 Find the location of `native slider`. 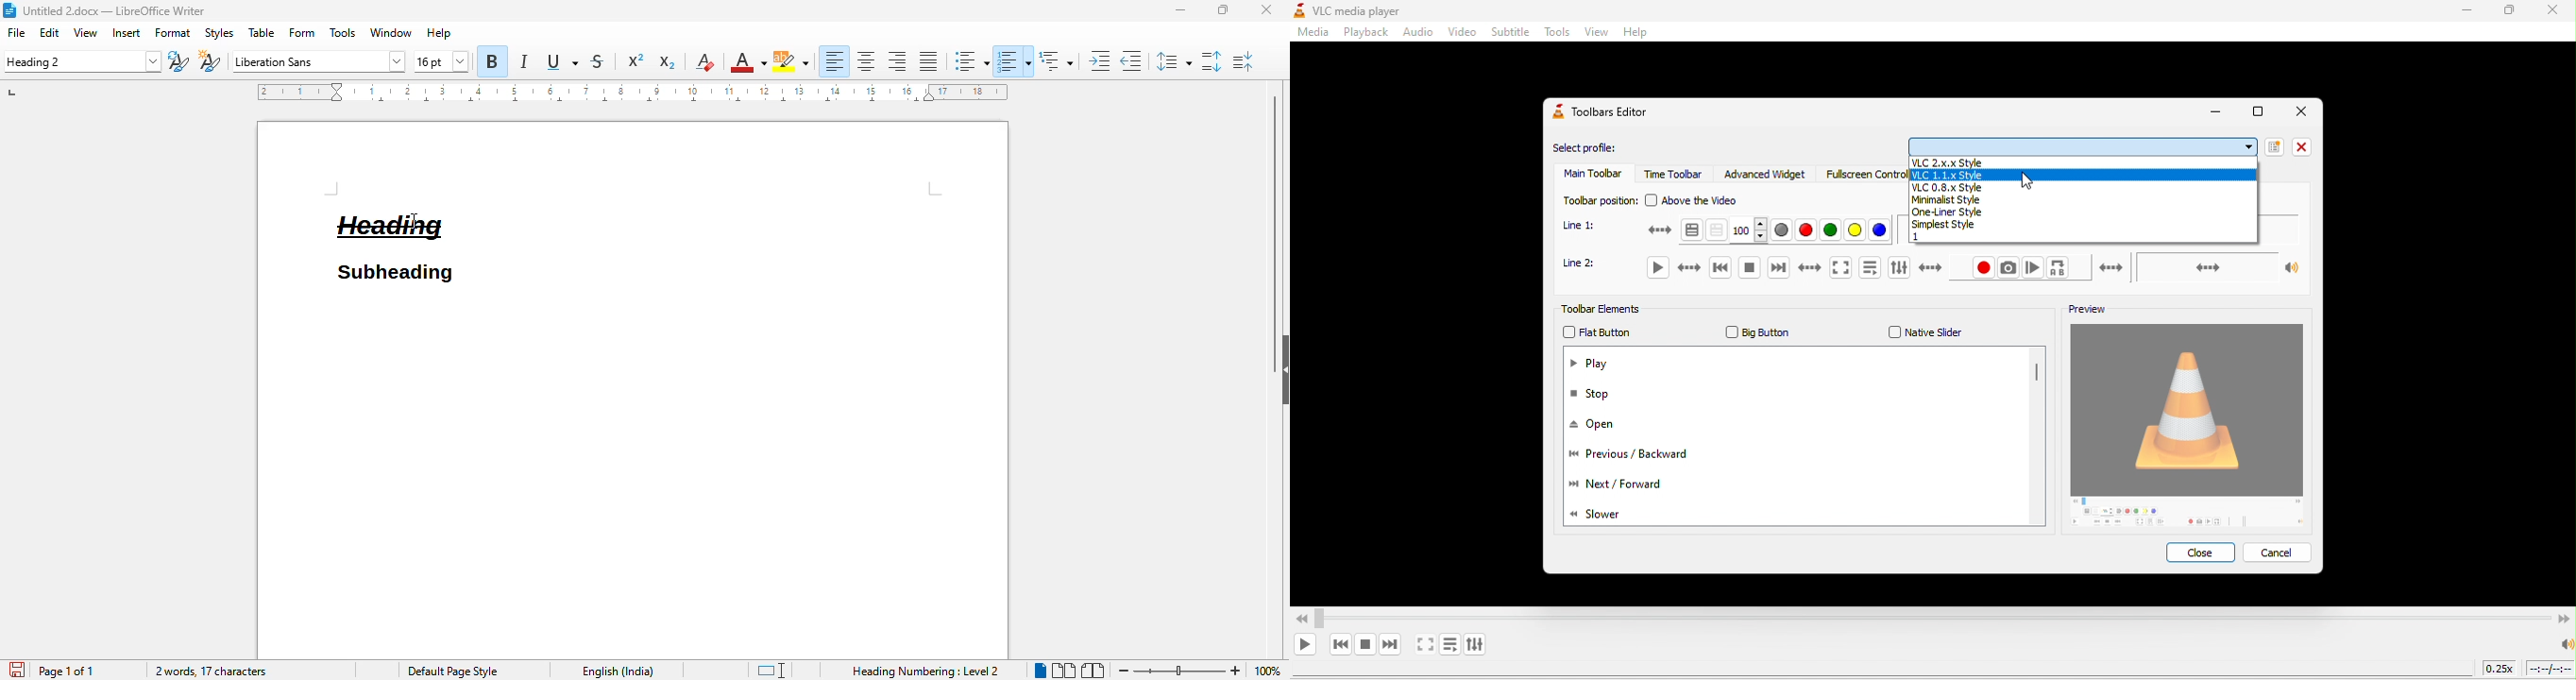

native slider is located at coordinates (1922, 332).